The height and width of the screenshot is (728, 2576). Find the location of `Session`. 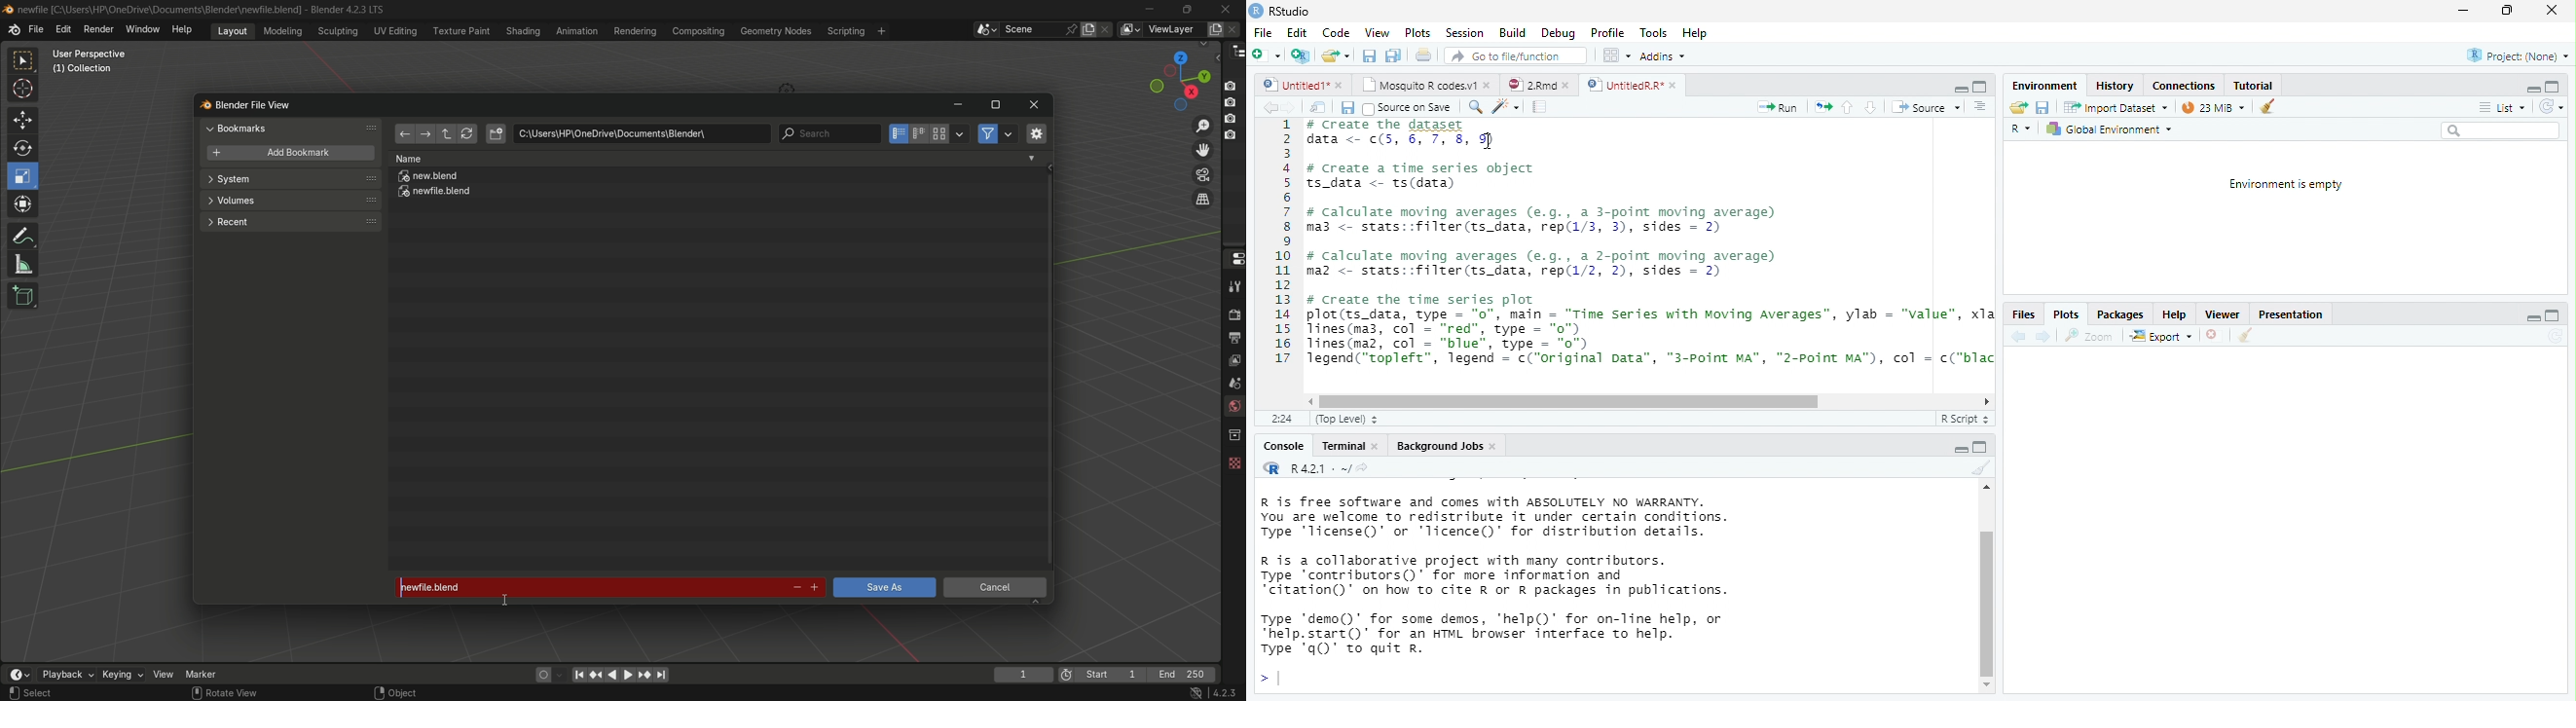

Session is located at coordinates (1464, 32).